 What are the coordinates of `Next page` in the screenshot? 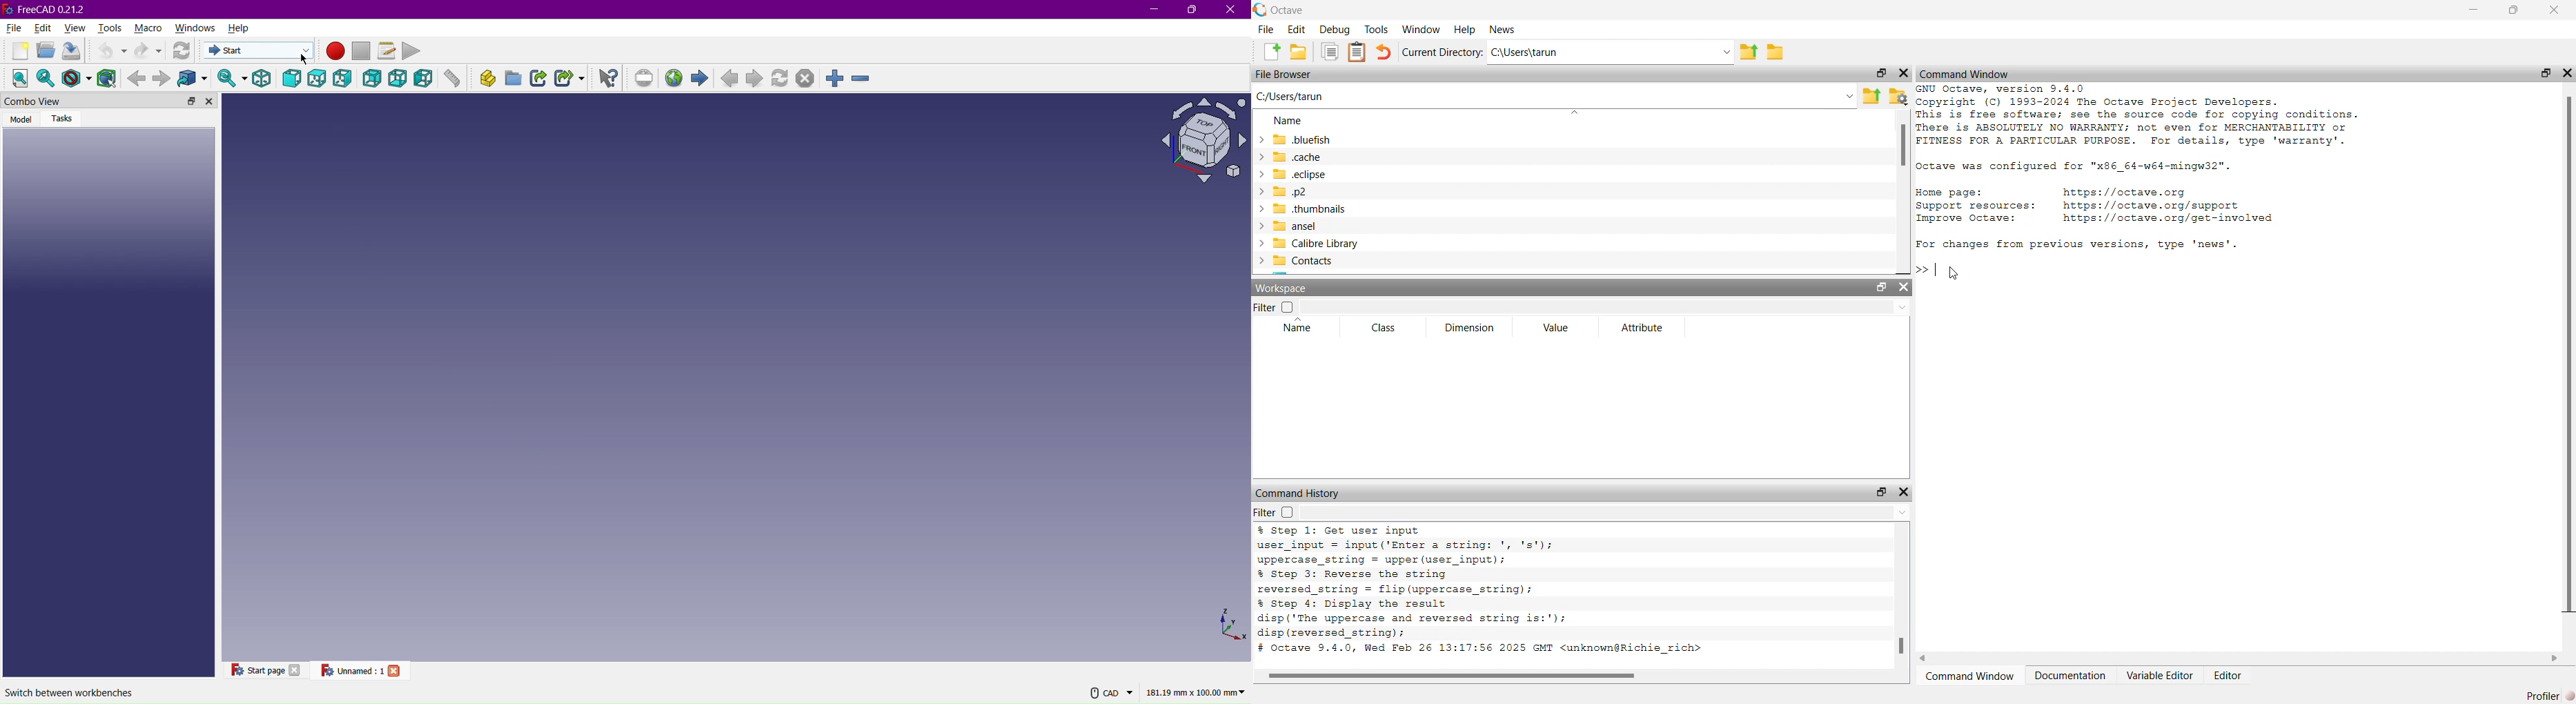 It's located at (757, 80).